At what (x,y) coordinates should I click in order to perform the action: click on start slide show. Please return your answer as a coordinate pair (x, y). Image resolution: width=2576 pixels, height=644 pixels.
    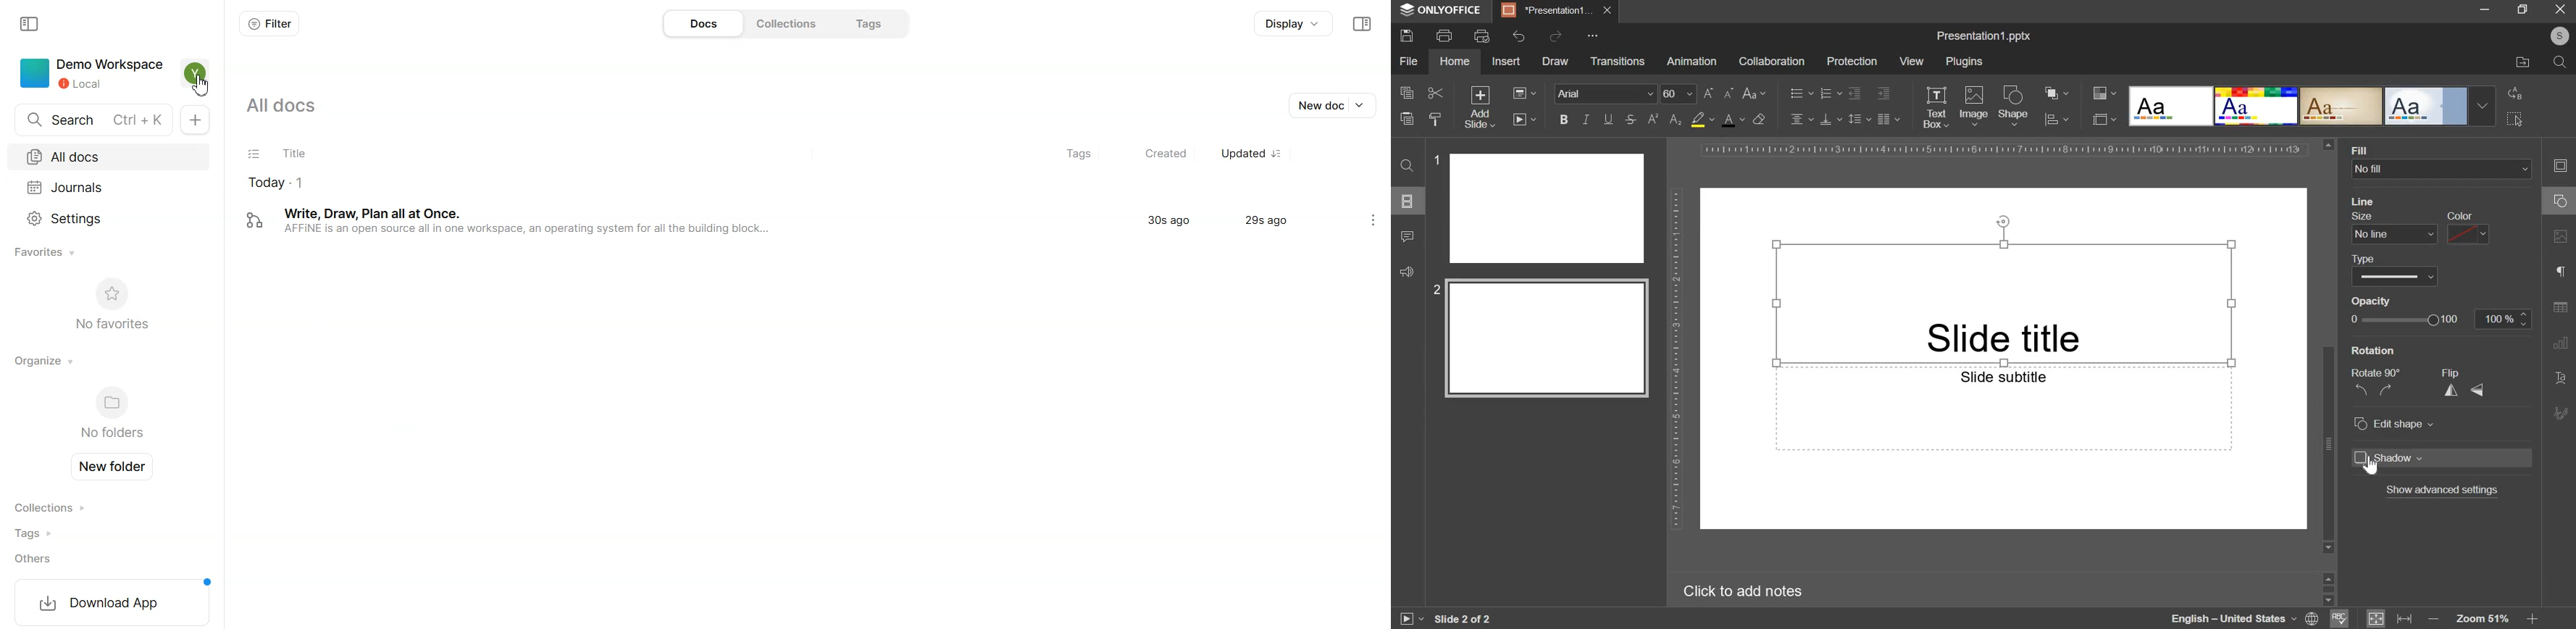
    Looking at the image, I should click on (1406, 620).